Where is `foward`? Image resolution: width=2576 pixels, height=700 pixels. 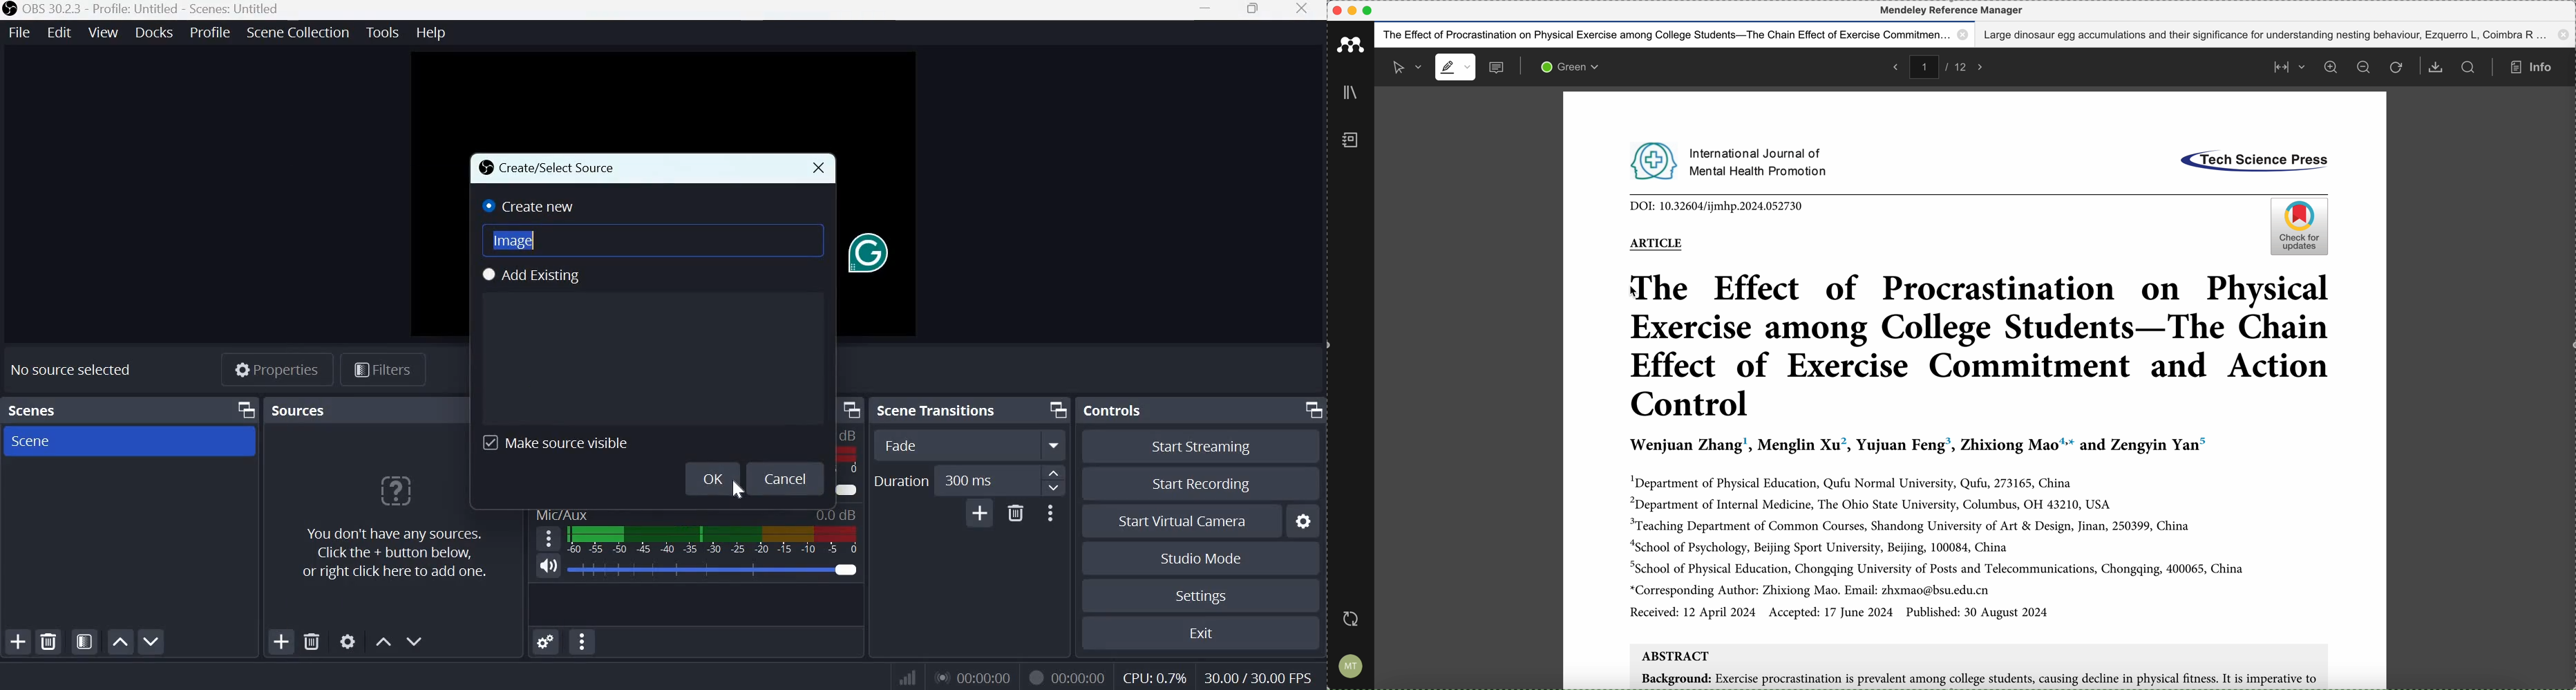
foward is located at coordinates (1984, 66).